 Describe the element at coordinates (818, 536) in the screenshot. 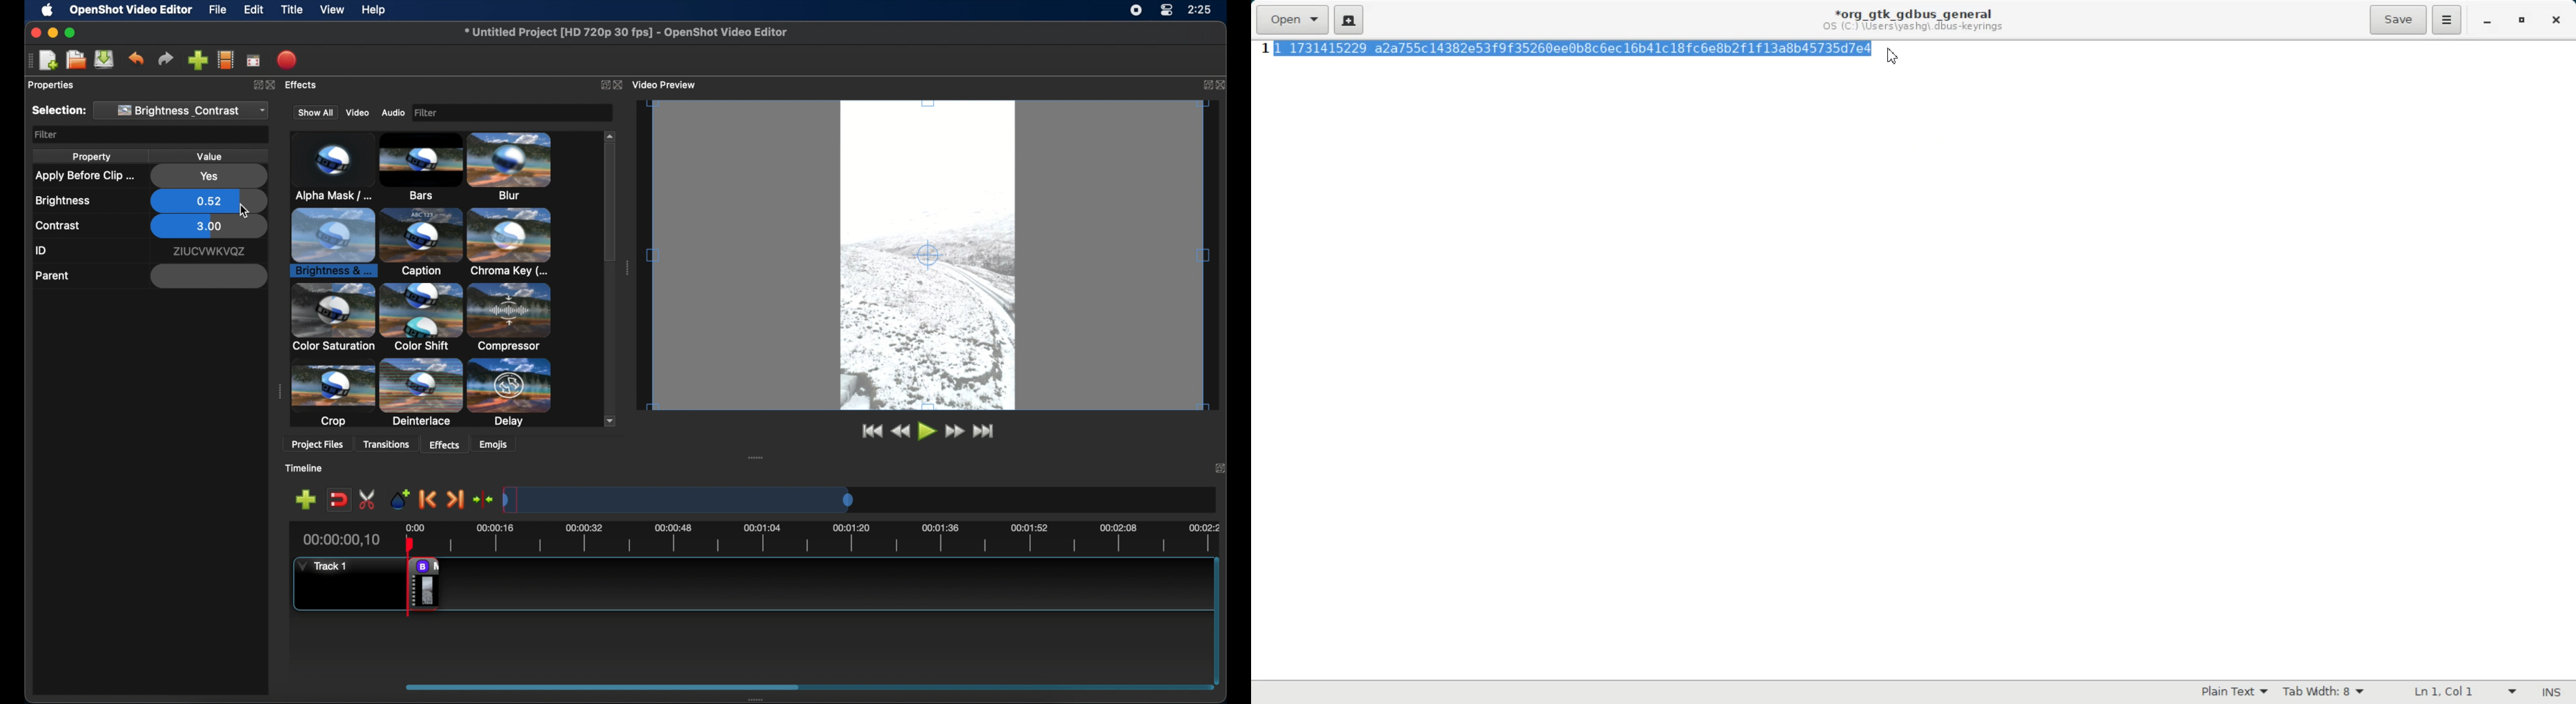

I see `timeline scale` at that location.